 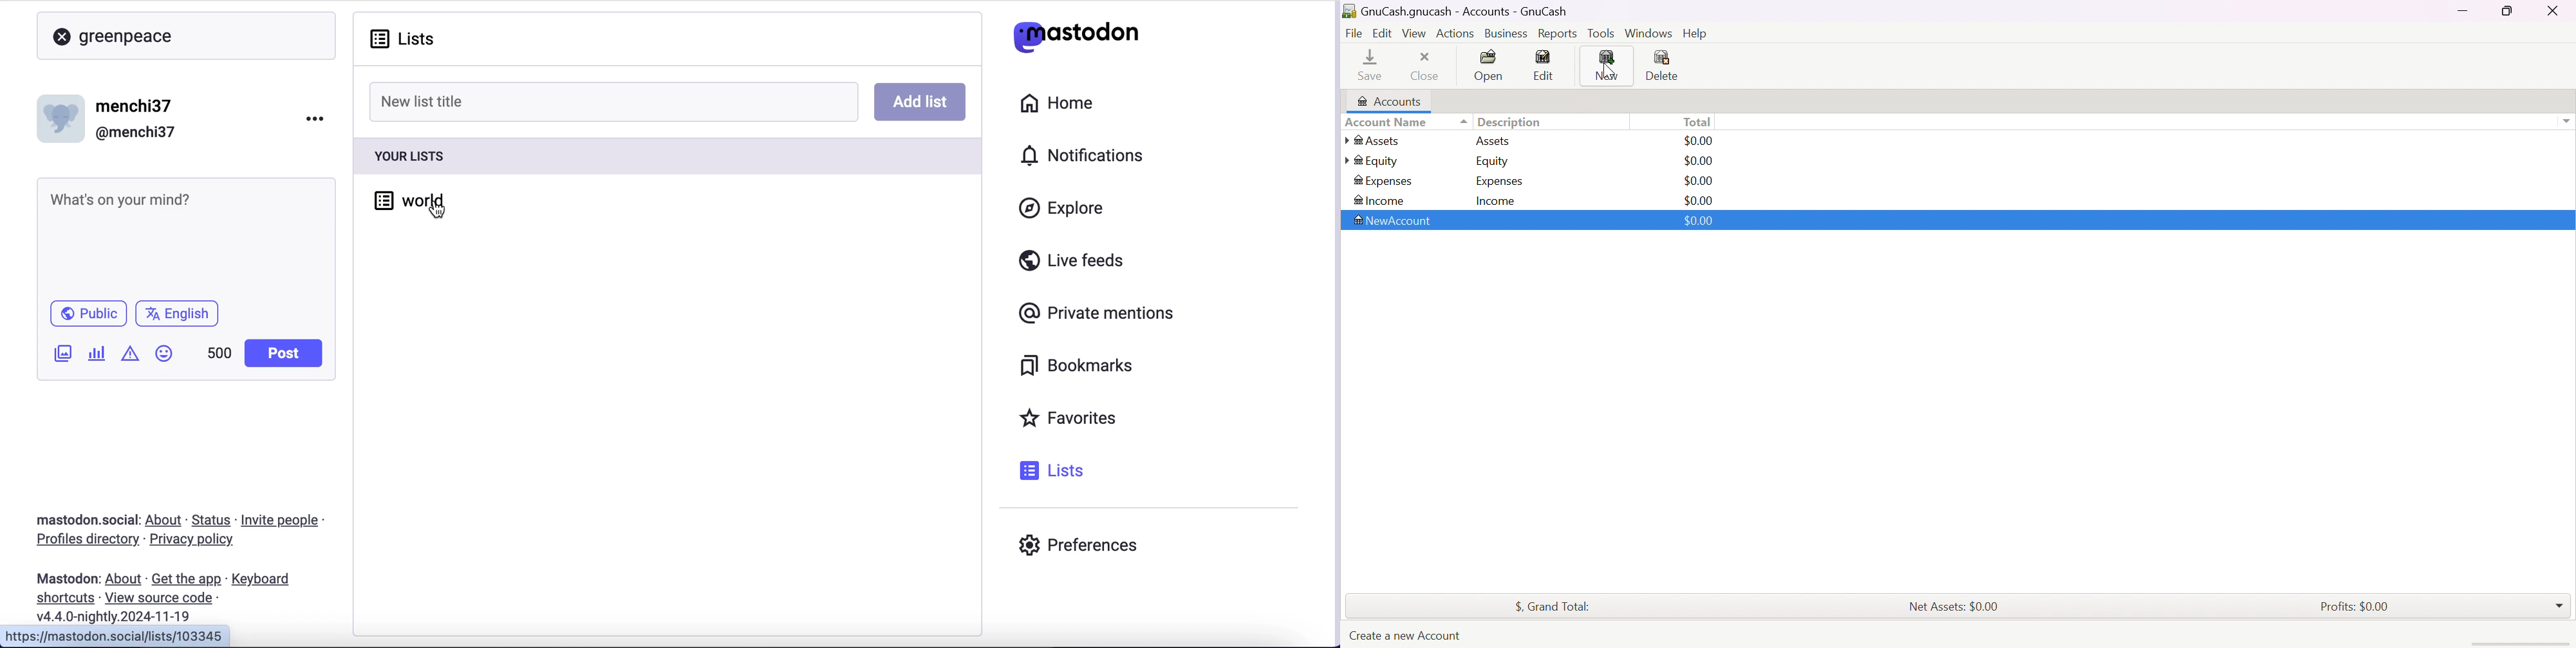 What do you see at coordinates (438, 210) in the screenshot?
I see `cursor` at bounding box center [438, 210].